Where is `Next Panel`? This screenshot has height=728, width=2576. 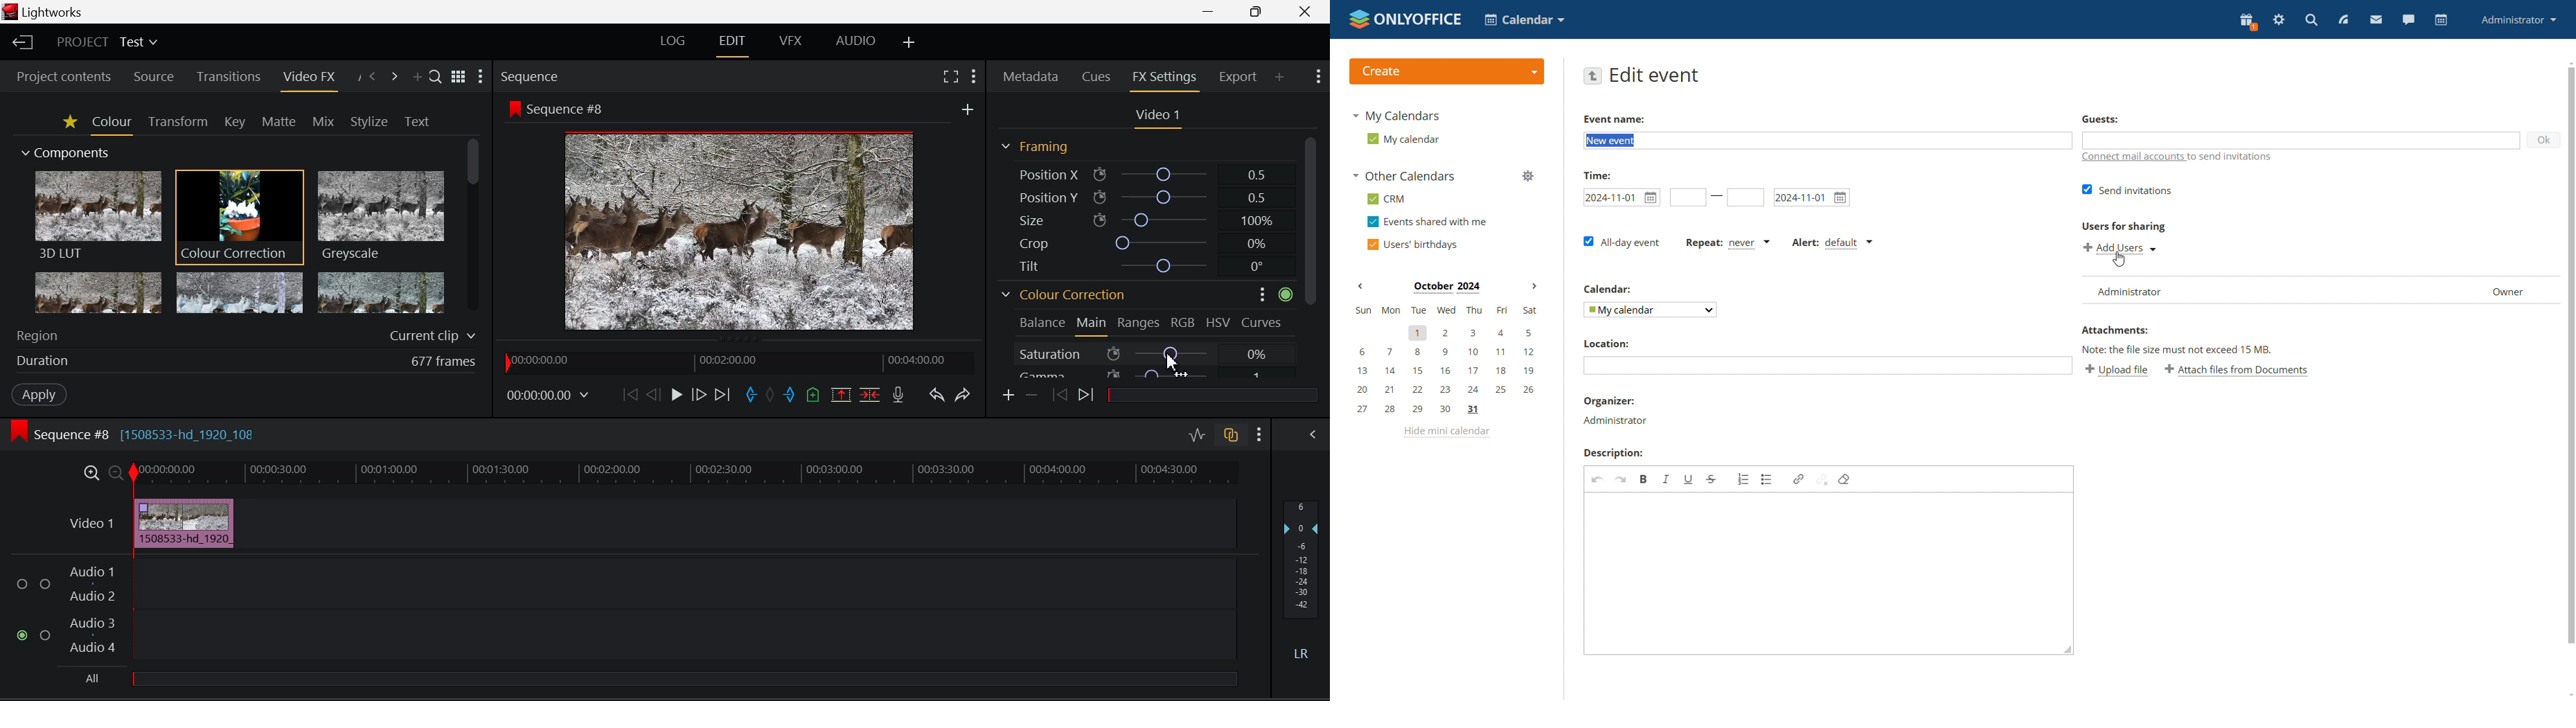 Next Panel is located at coordinates (394, 76).